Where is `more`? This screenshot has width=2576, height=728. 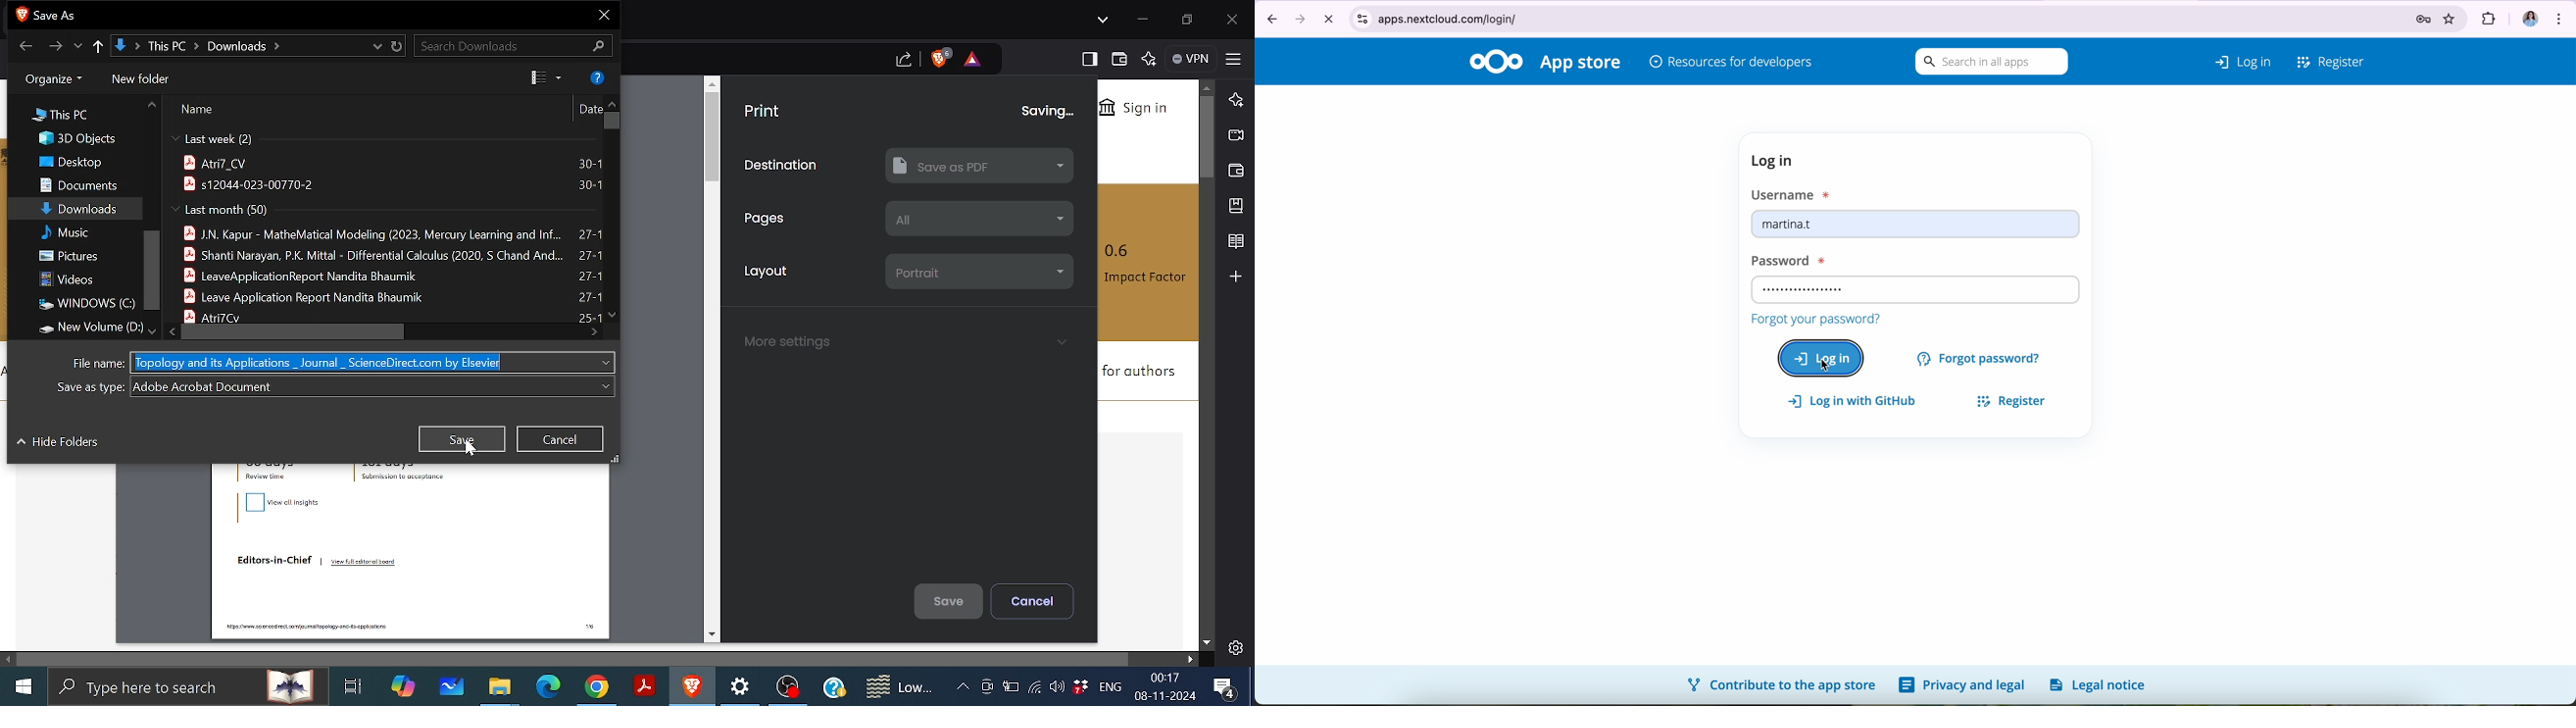
more is located at coordinates (2562, 16).